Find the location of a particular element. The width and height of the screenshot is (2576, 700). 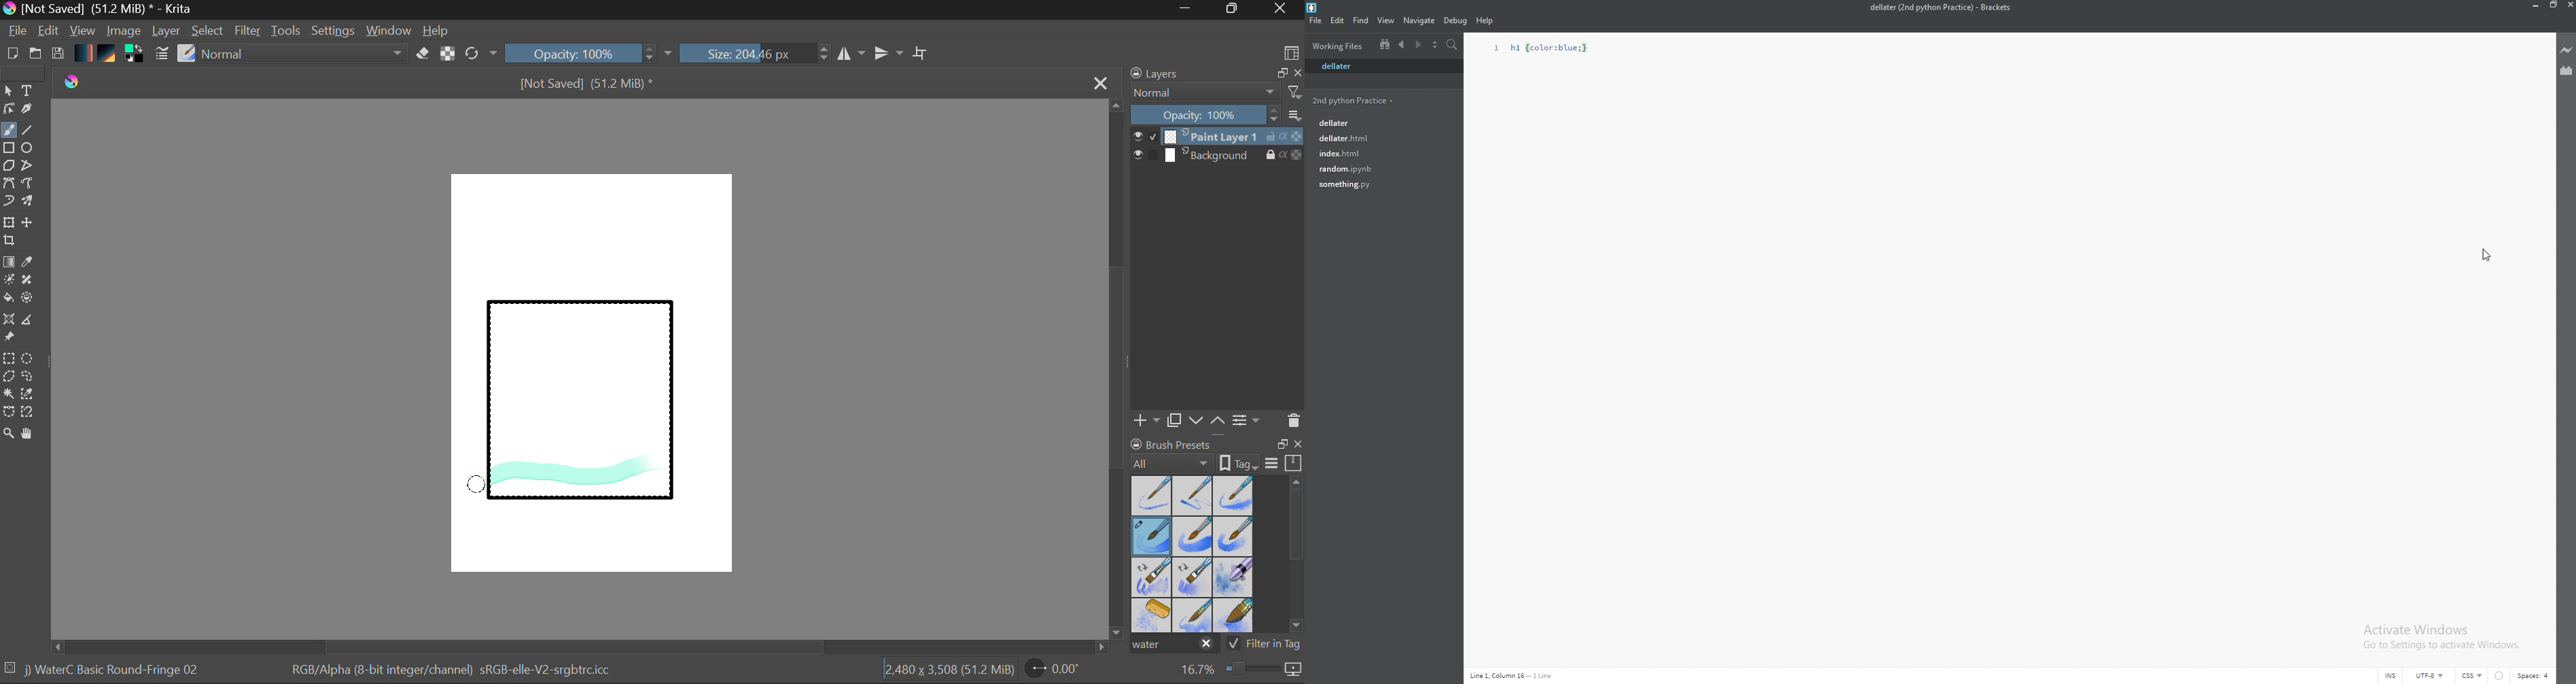

Water C - Special Splats is located at coordinates (1152, 615).